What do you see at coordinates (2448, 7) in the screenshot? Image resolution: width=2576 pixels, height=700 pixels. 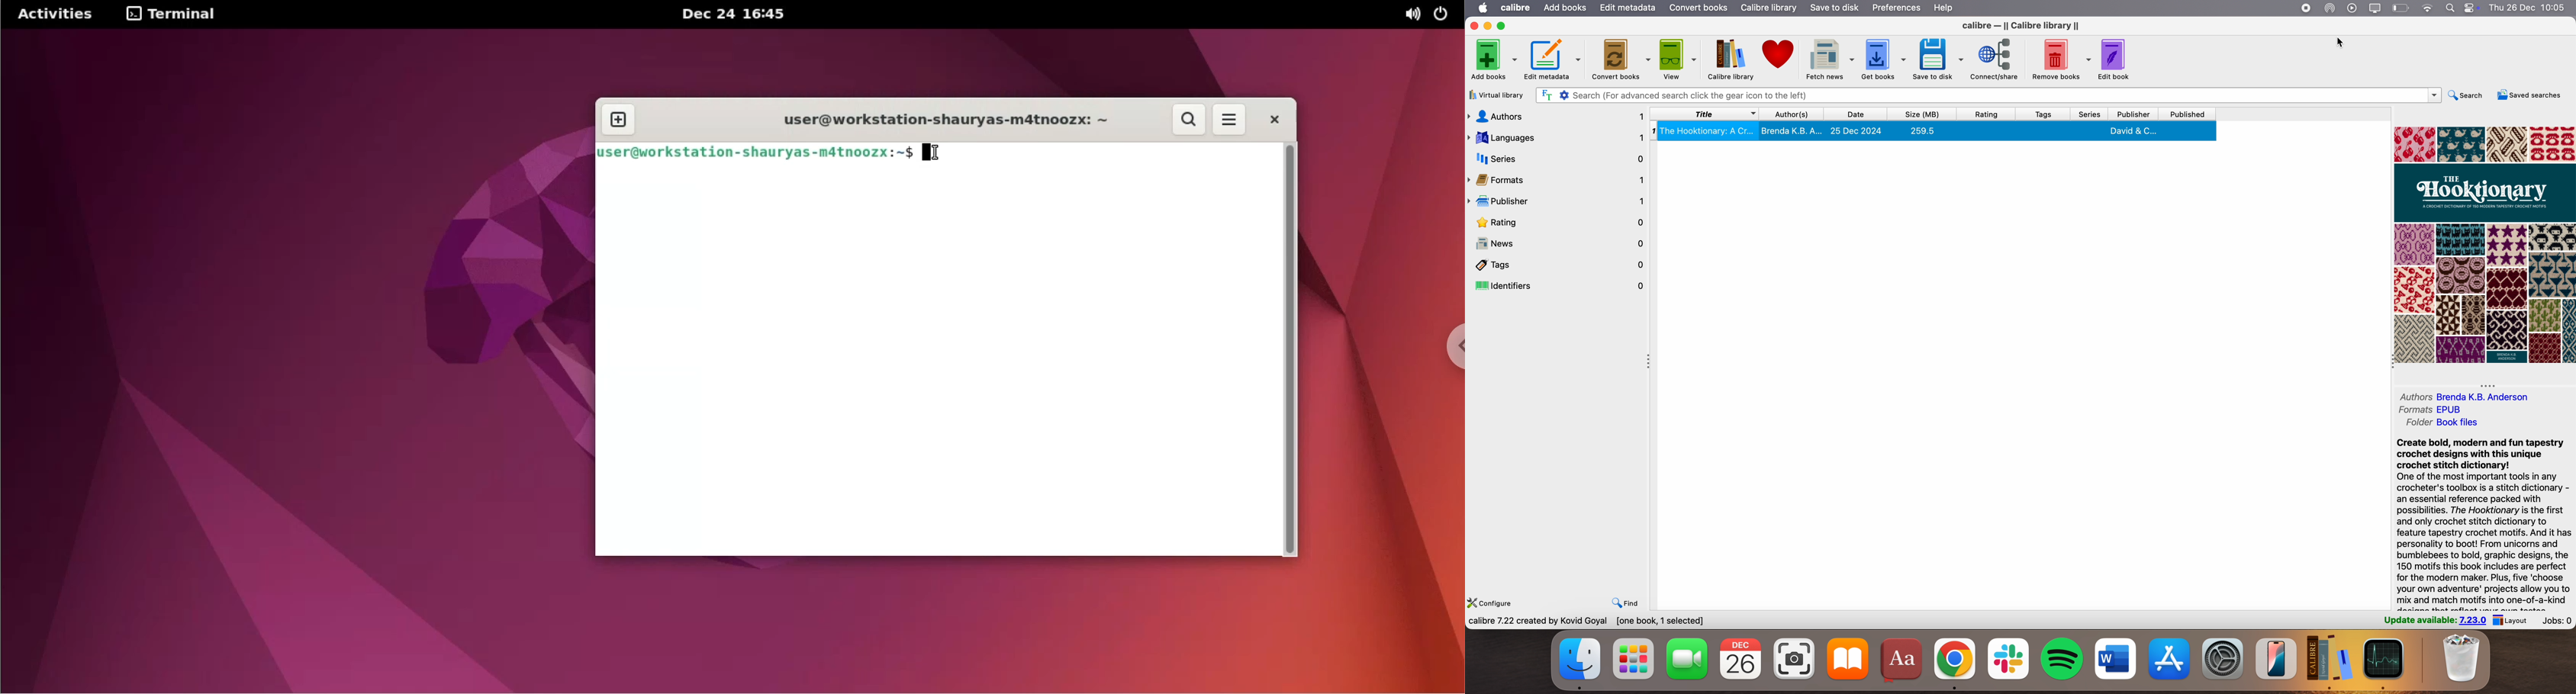 I see `spotlight search` at bounding box center [2448, 7].